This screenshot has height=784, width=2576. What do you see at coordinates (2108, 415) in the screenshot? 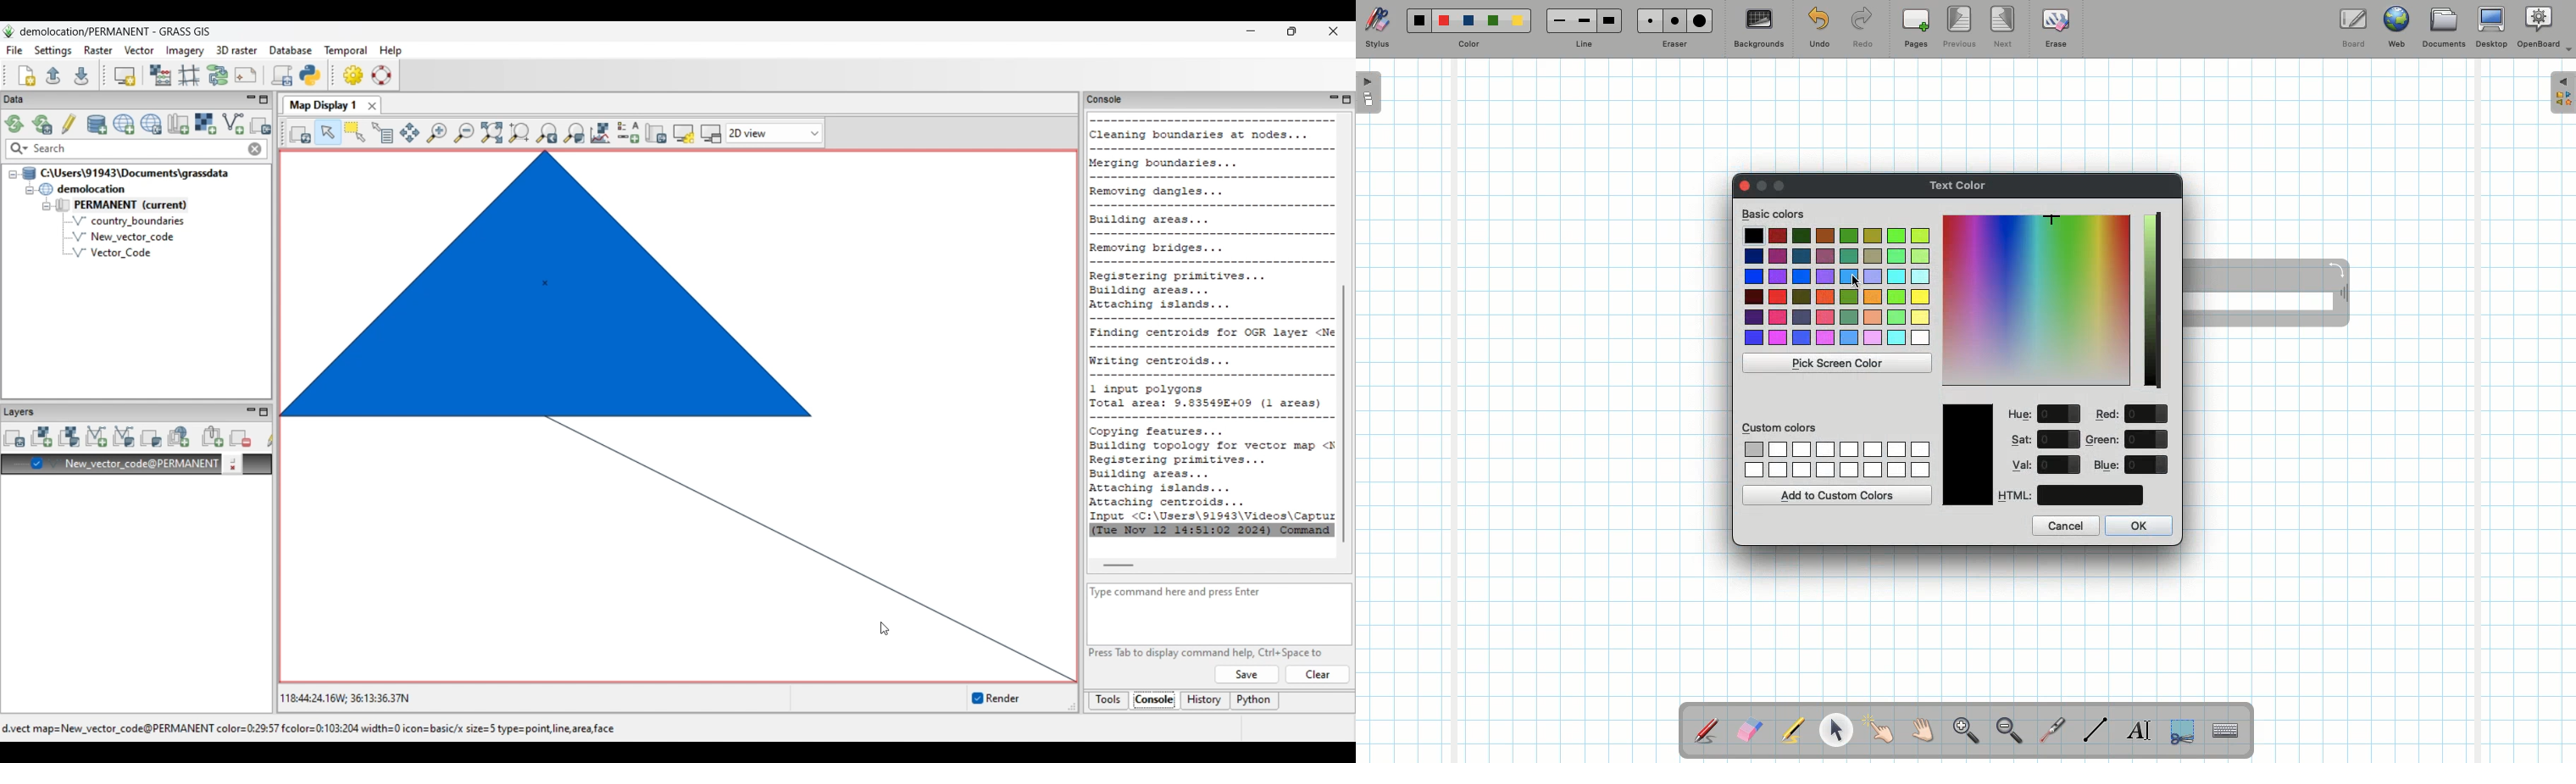
I see `Red` at bounding box center [2108, 415].